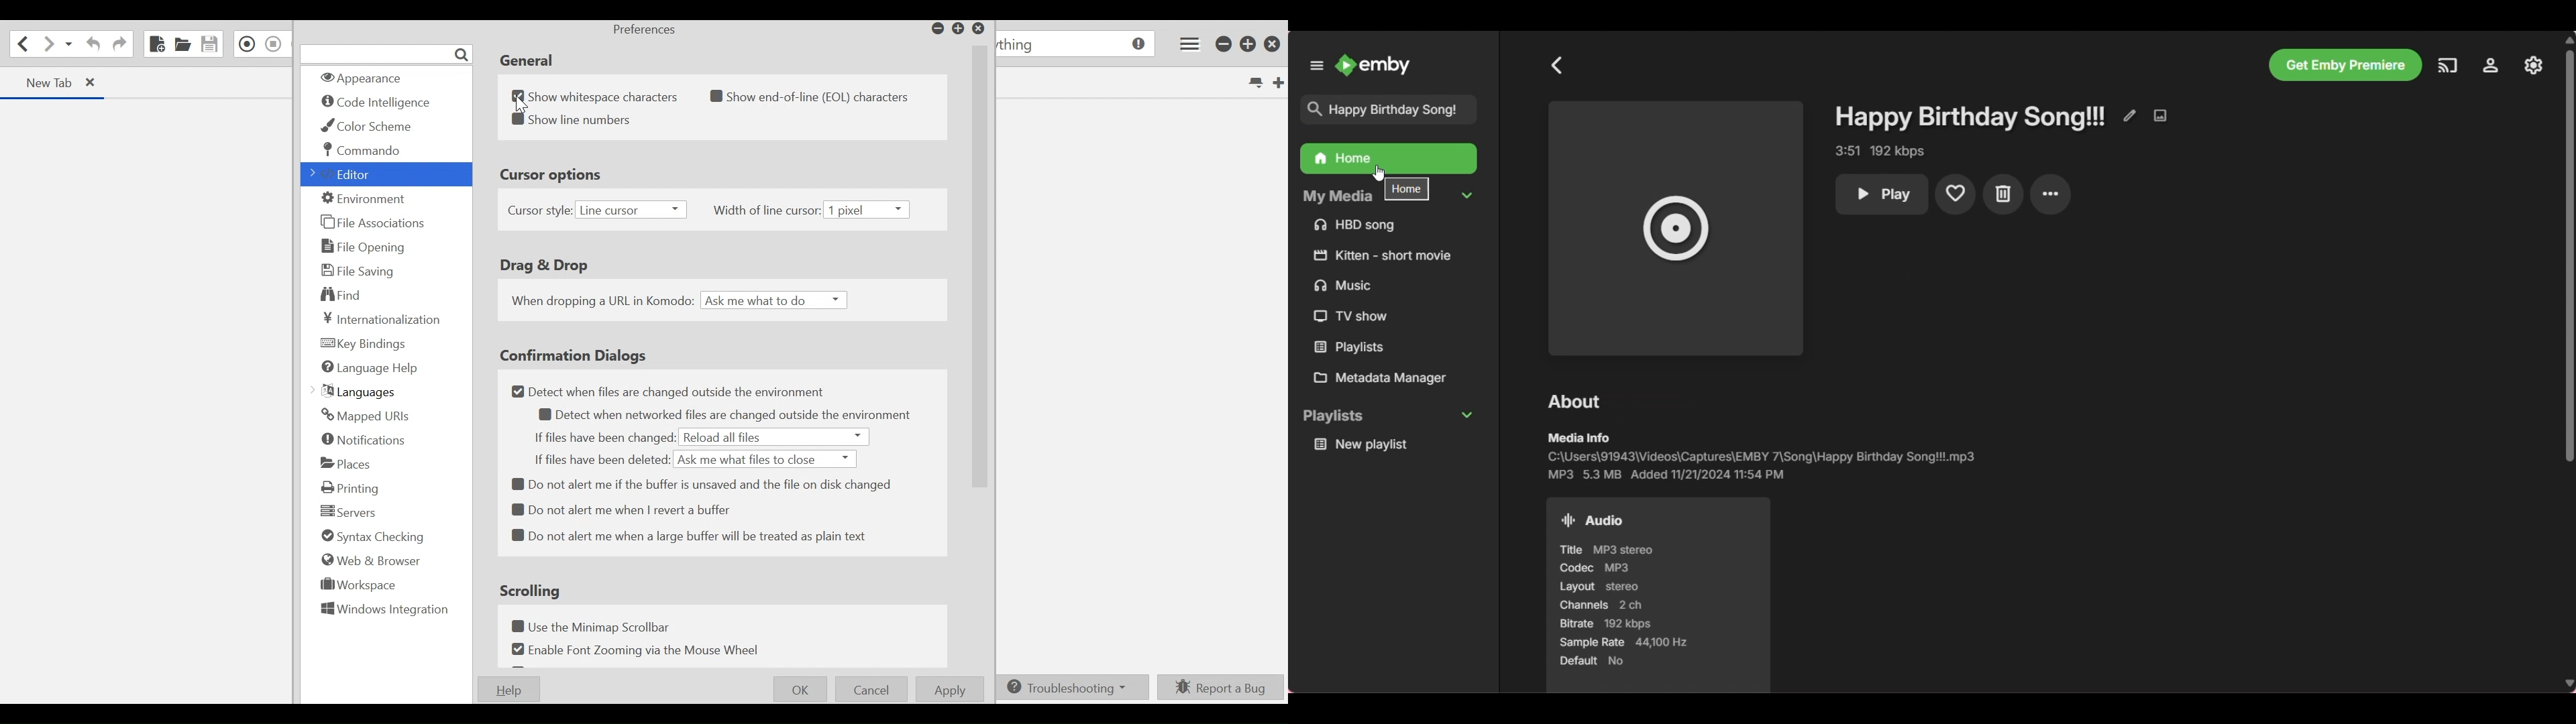 This screenshot has width=2576, height=728. I want to click on OK, so click(800, 689).